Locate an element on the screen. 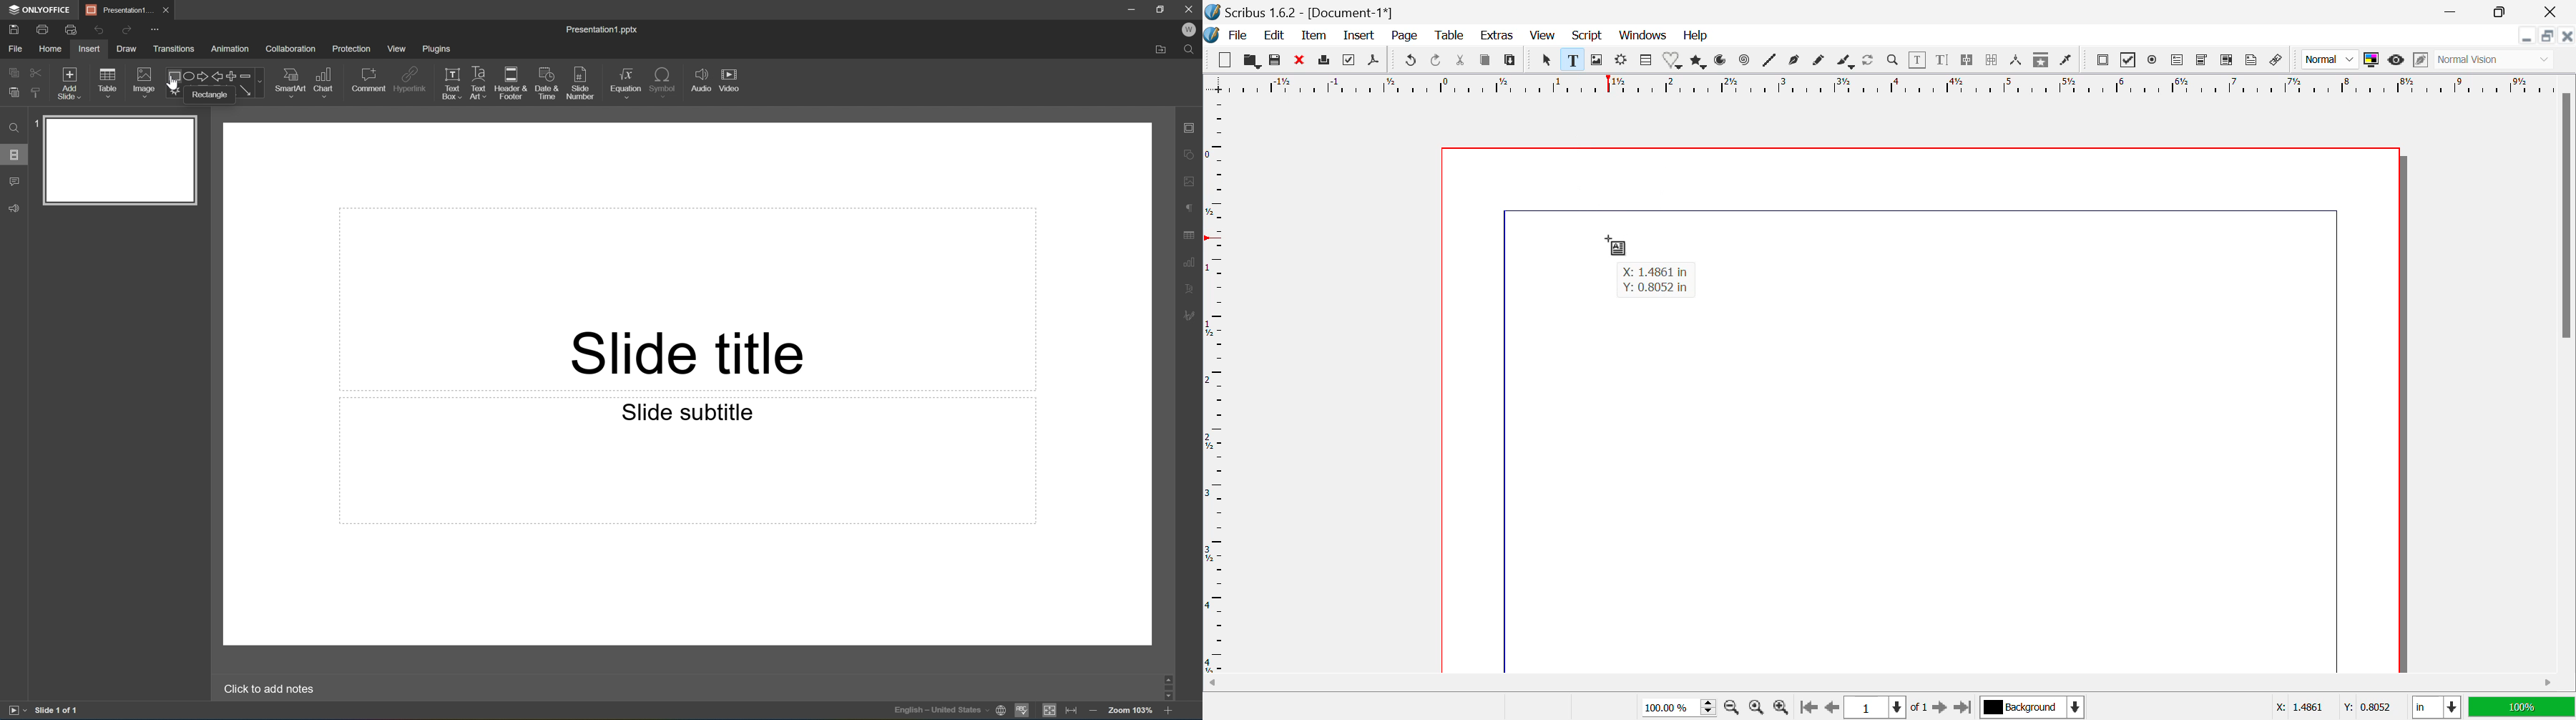 The height and width of the screenshot is (728, 2576). 100% is located at coordinates (2520, 707).